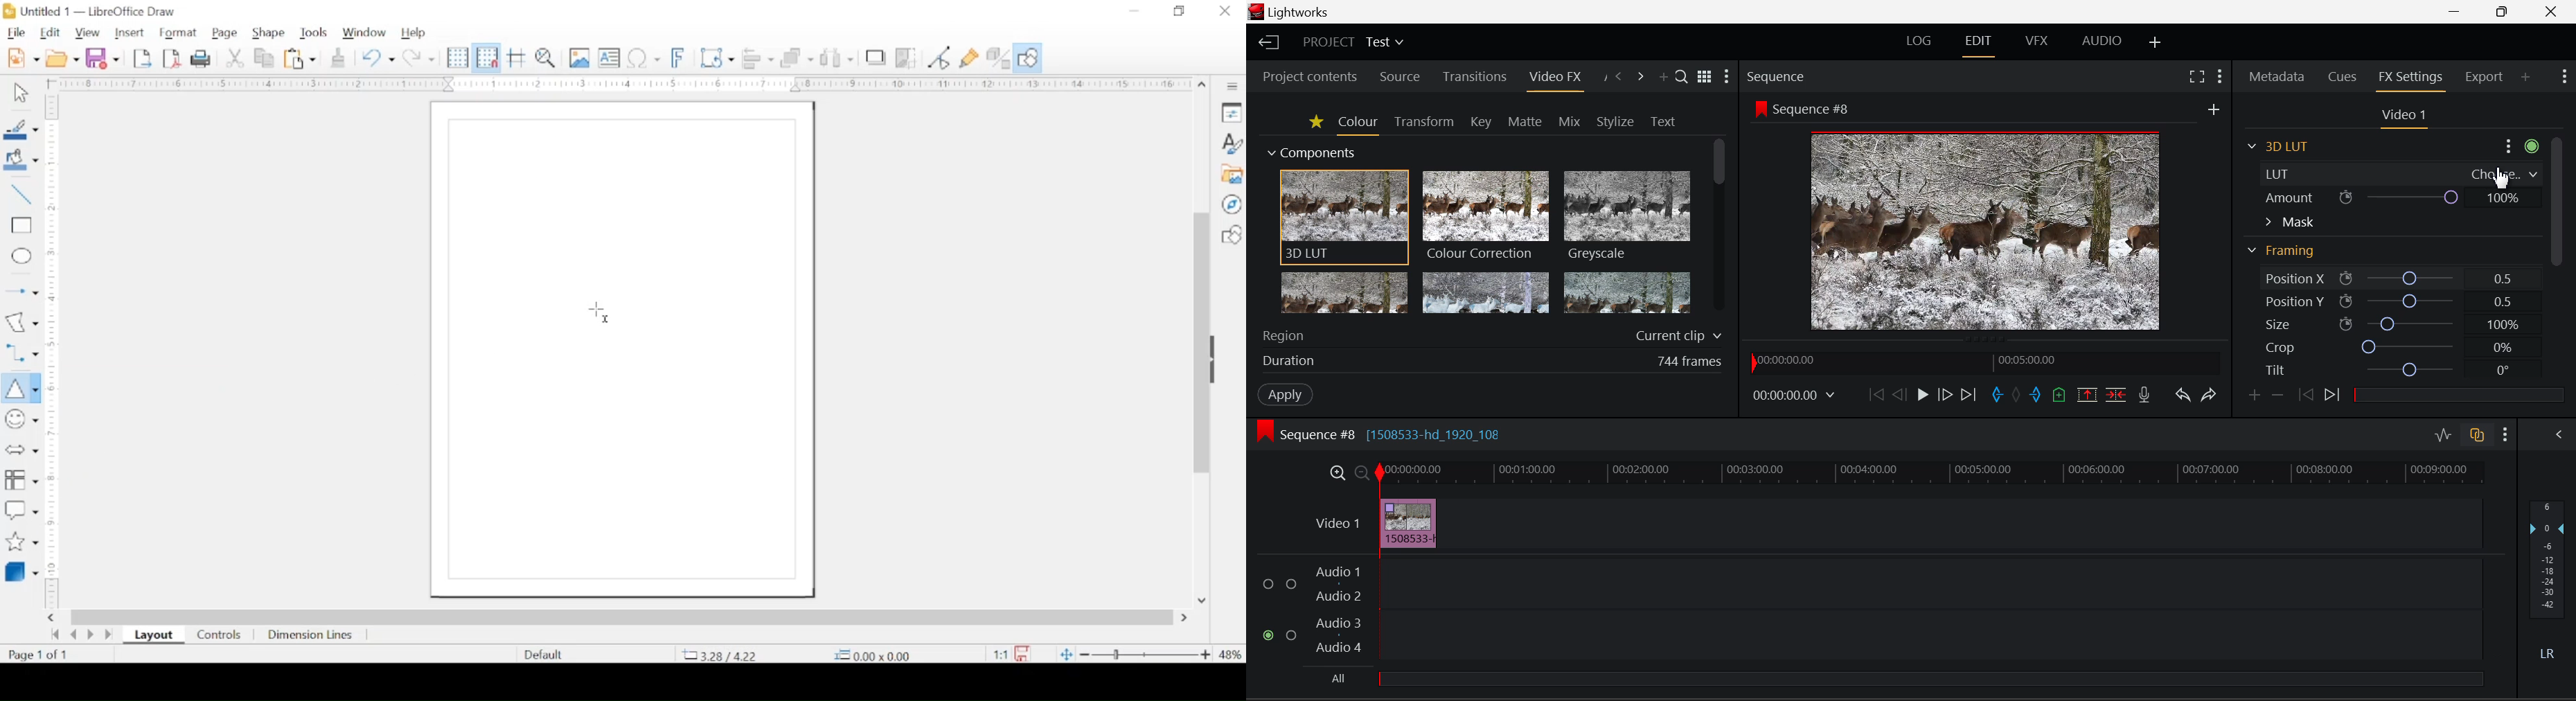  What do you see at coordinates (969, 58) in the screenshot?
I see `show gluepoint functions` at bounding box center [969, 58].